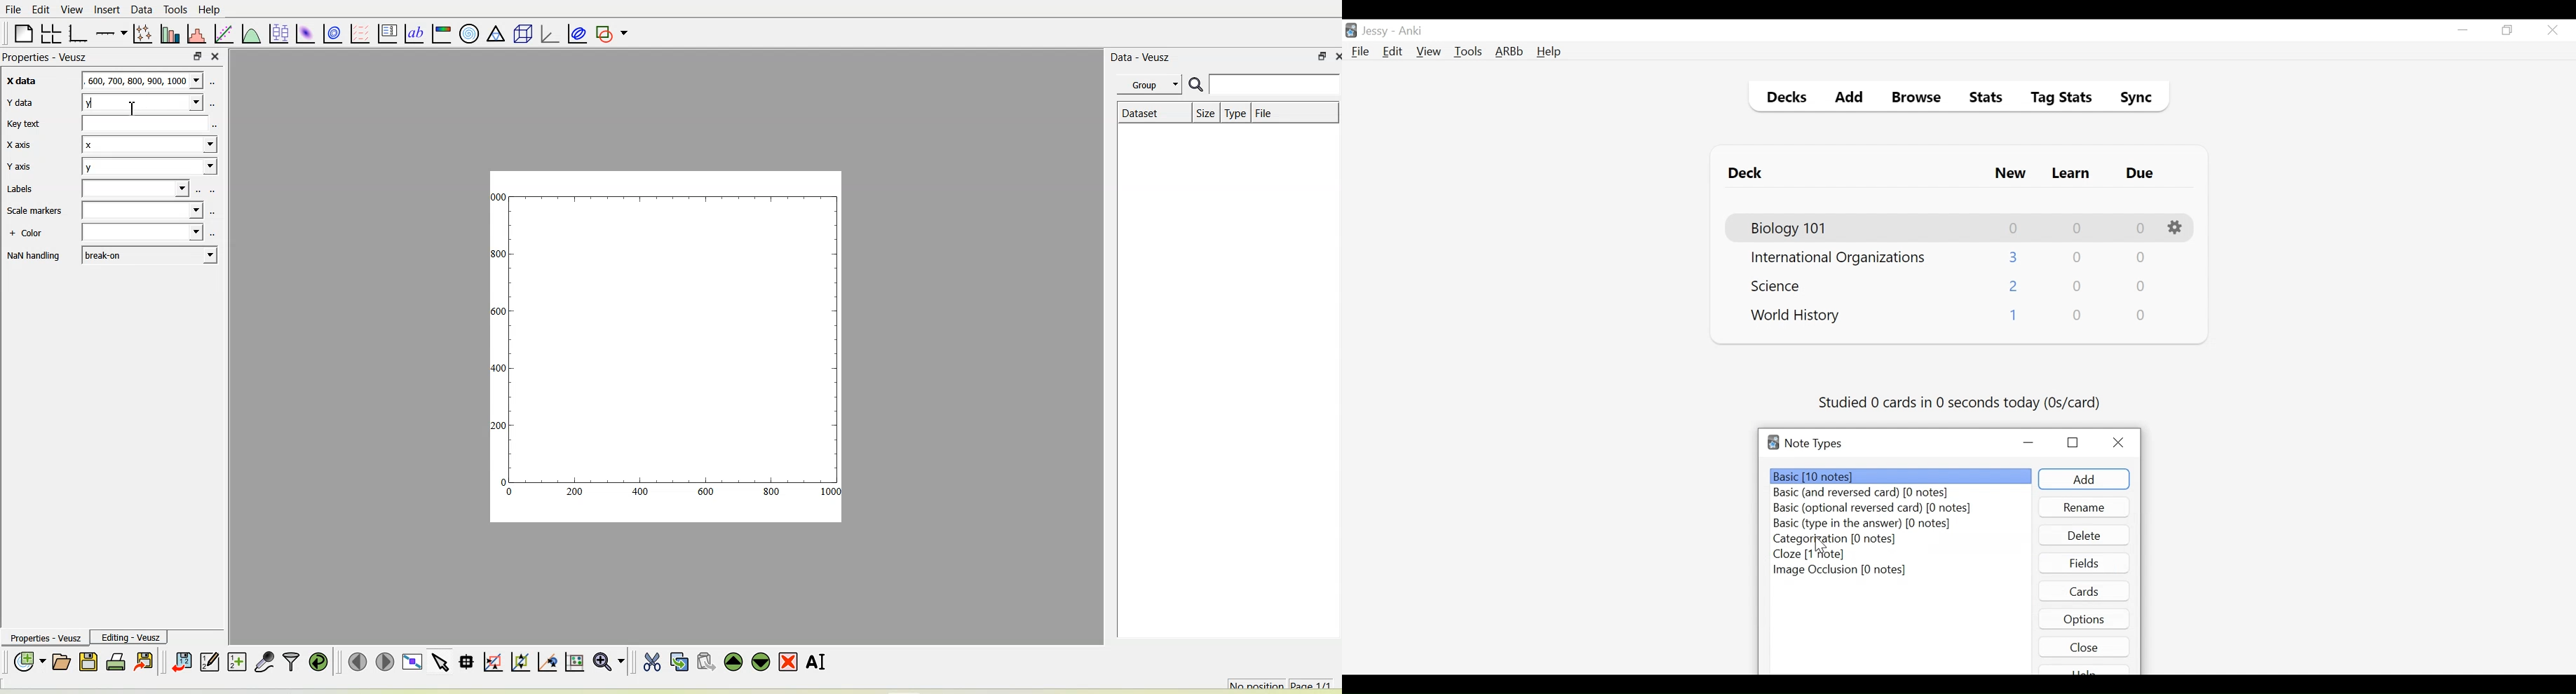 The height and width of the screenshot is (700, 2576). Describe the element at coordinates (2070, 174) in the screenshot. I see `Learn` at that location.